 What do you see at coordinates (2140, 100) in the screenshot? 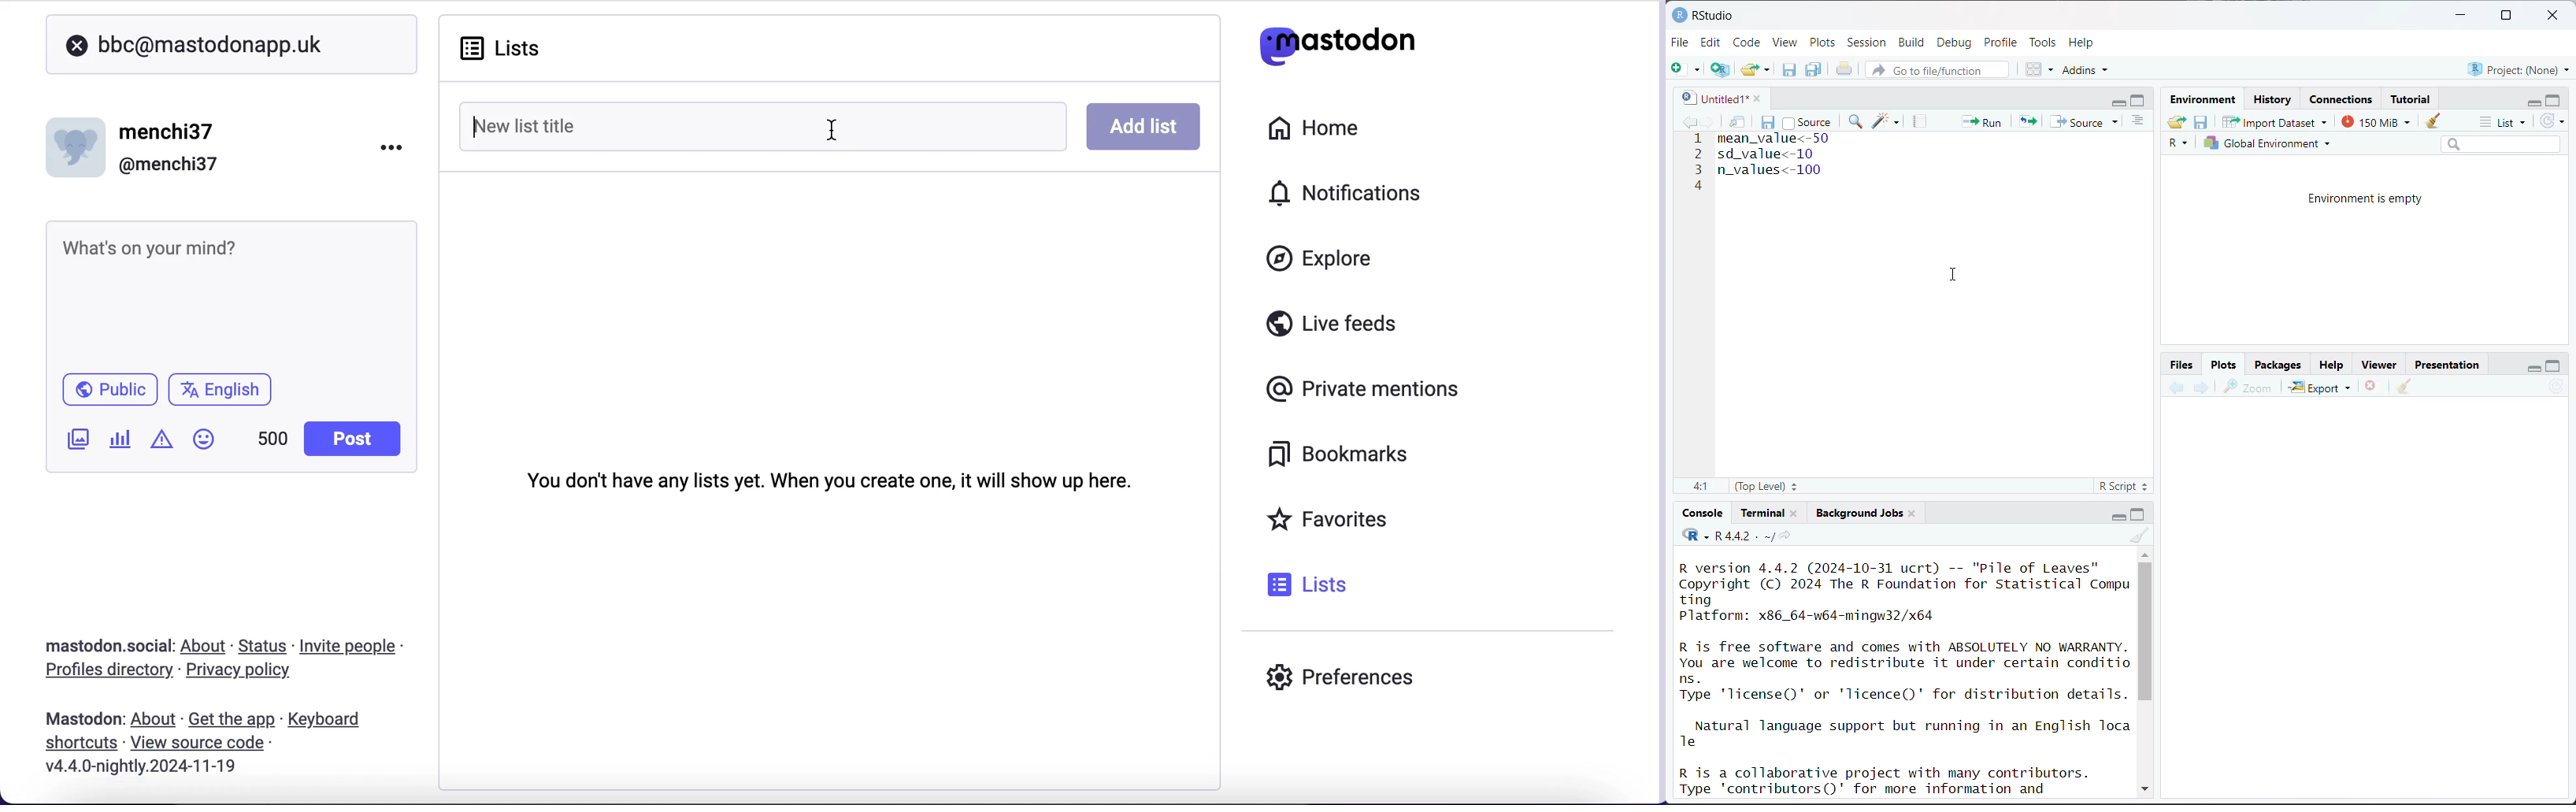
I see `maximize` at bounding box center [2140, 100].